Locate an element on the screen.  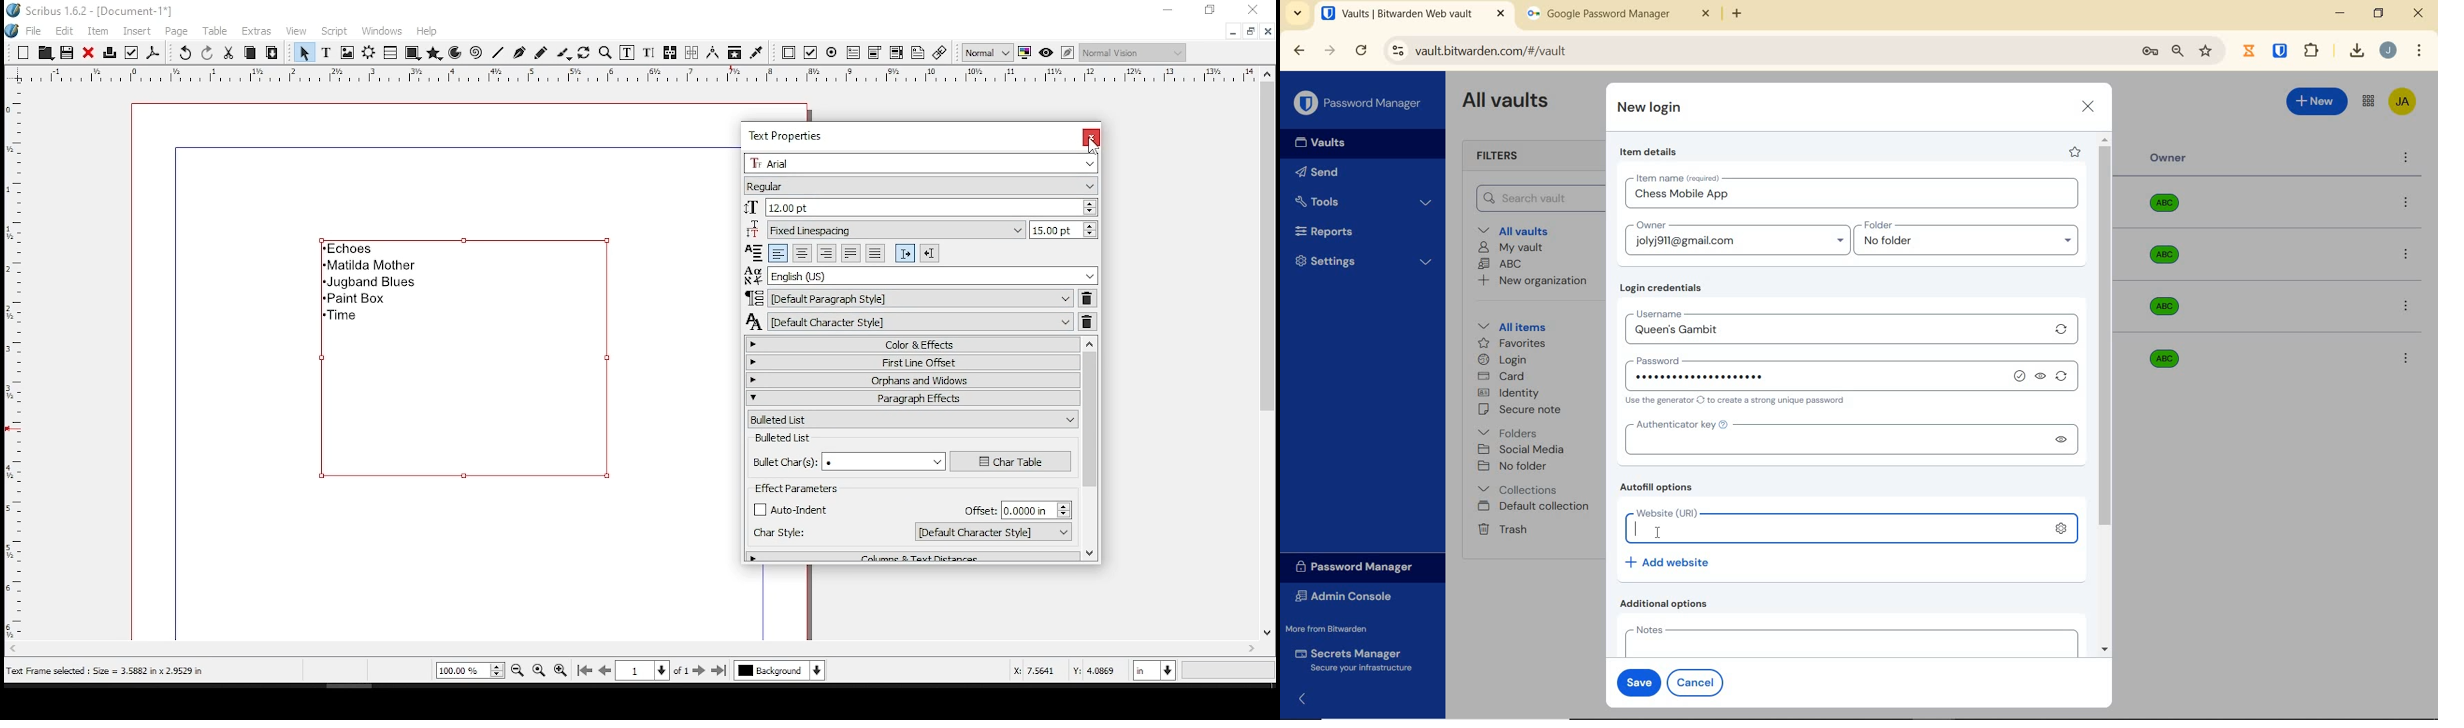
toggle between admin console and password manager is located at coordinates (2368, 102).